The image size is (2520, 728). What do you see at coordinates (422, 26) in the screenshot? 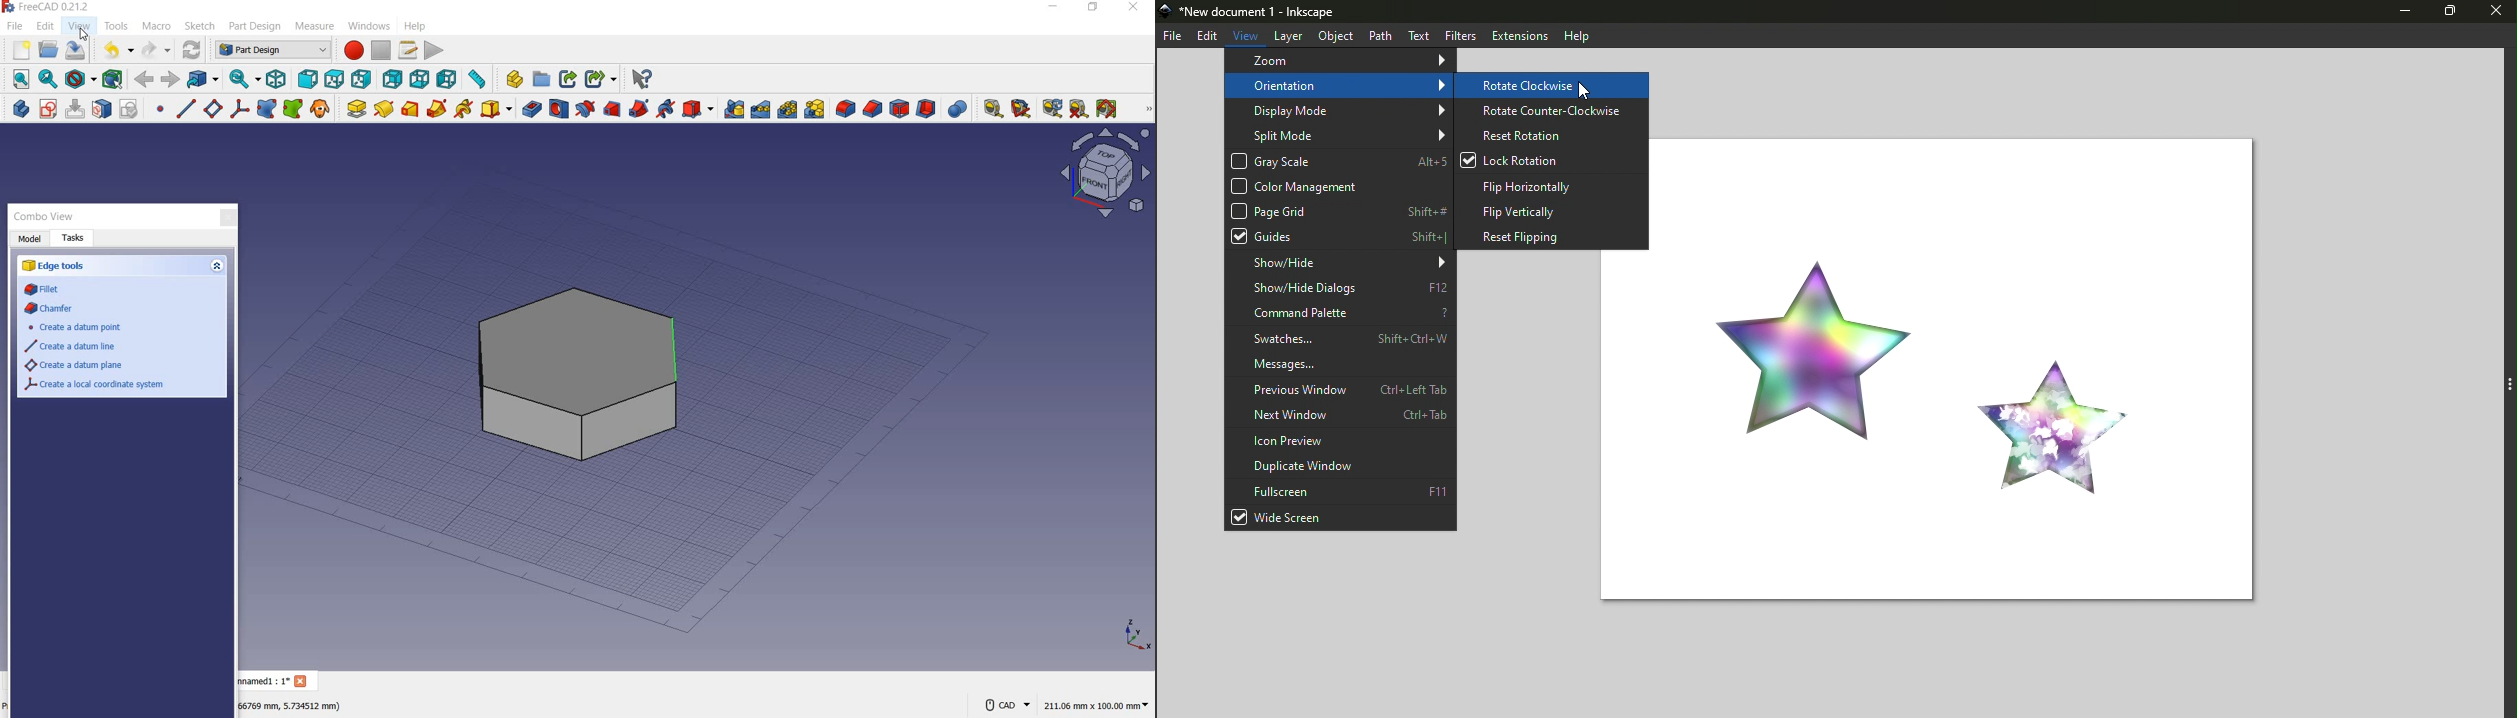
I see `help` at bounding box center [422, 26].